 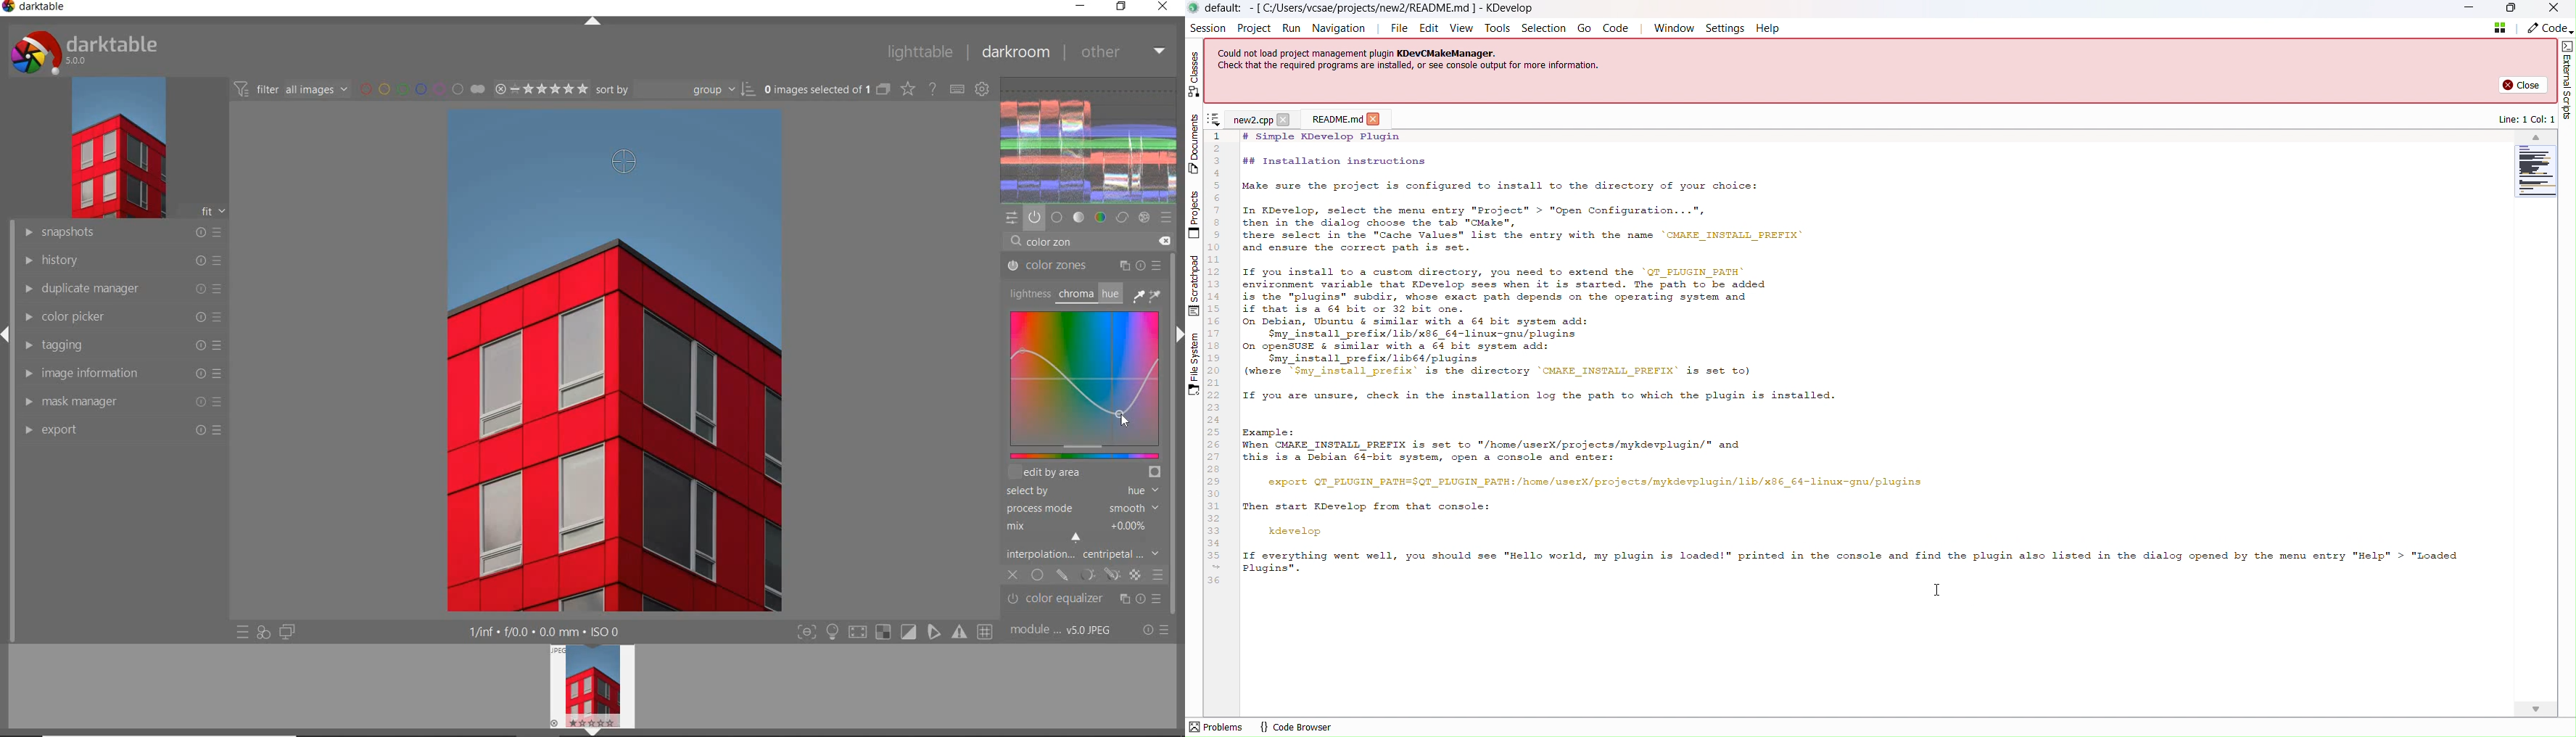 What do you see at coordinates (1085, 266) in the screenshot?
I see `COLOR ZONES` at bounding box center [1085, 266].